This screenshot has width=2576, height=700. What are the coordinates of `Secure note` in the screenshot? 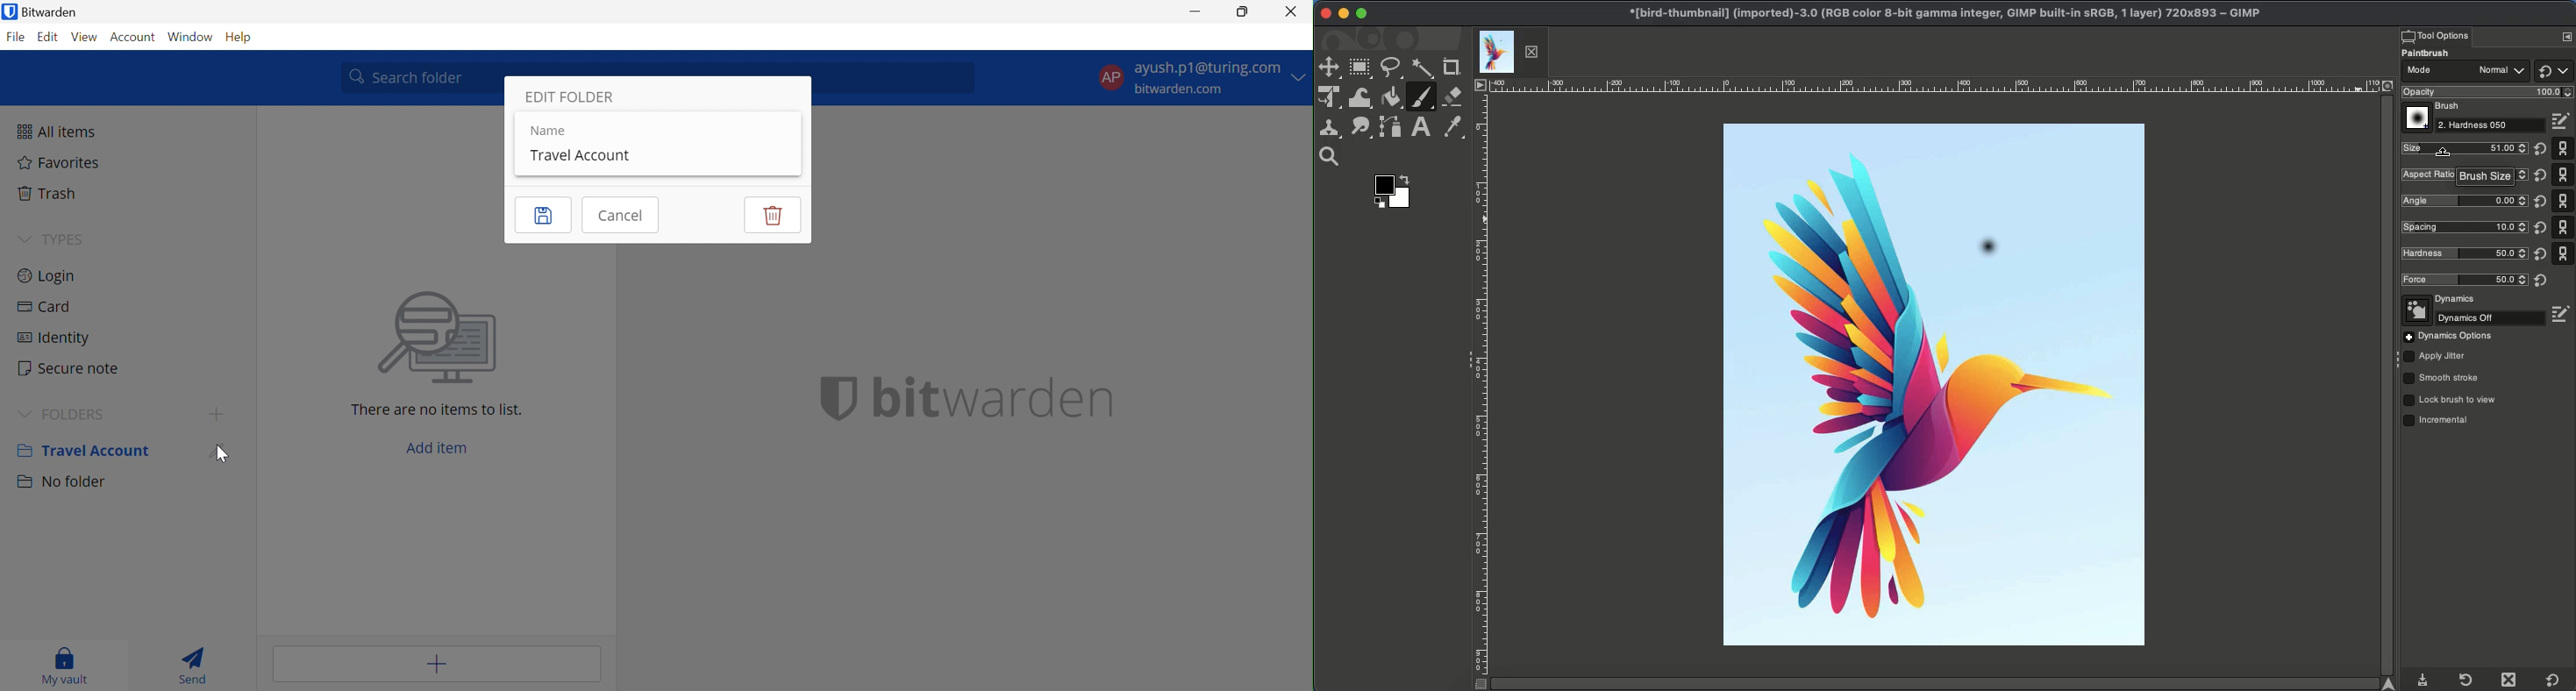 It's located at (72, 367).